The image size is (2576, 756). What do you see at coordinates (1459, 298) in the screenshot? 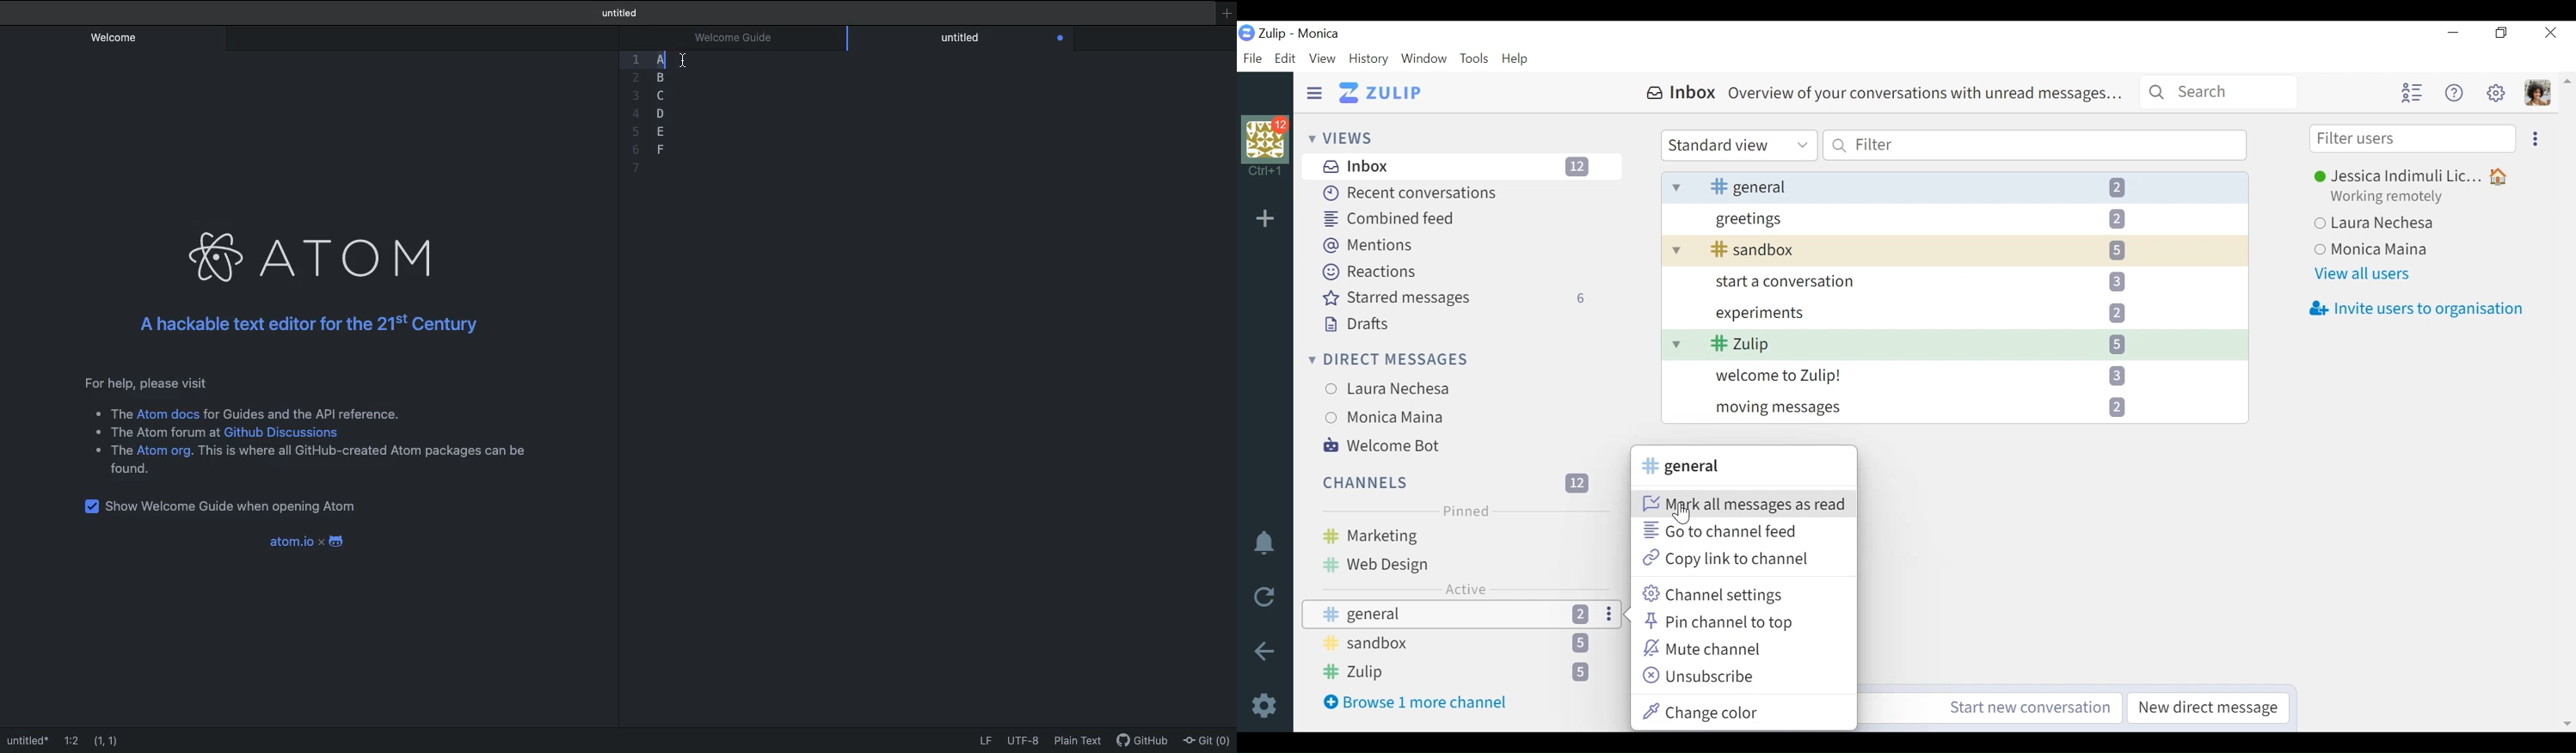
I see `Starred messages 6` at bounding box center [1459, 298].